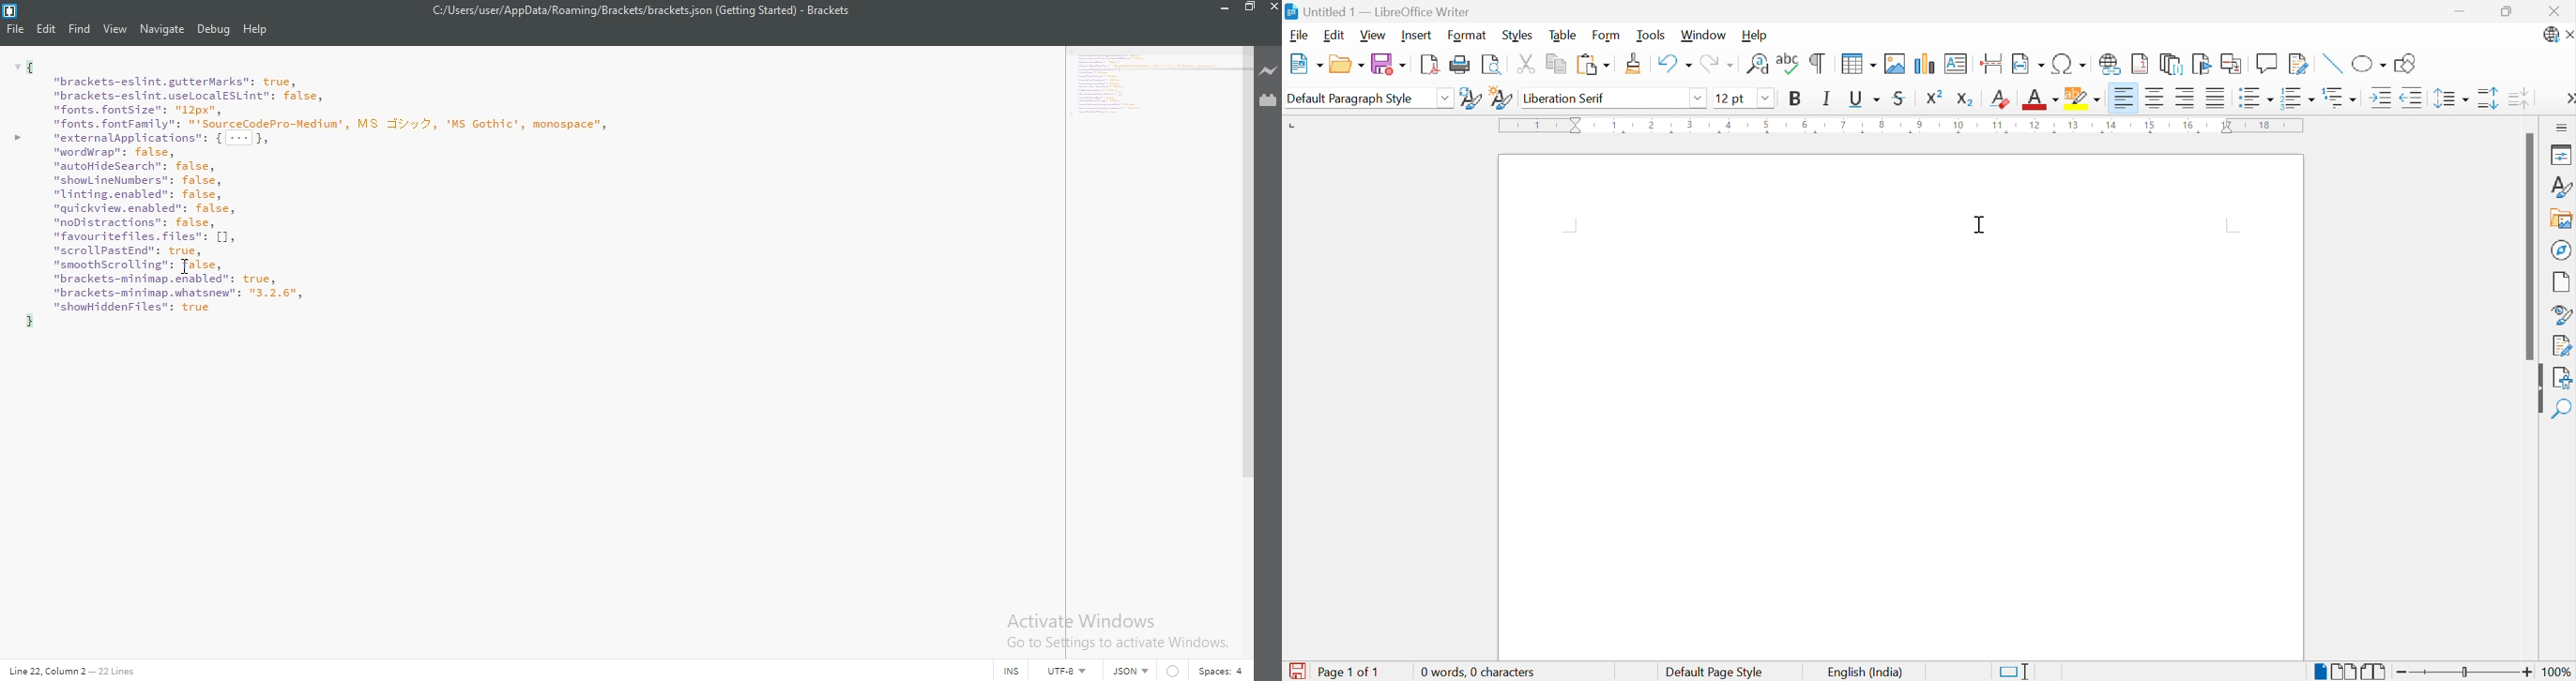  What do you see at coordinates (1352, 100) in the screenshot?
I see `Default paragraph style` at bounding box center [1352, 100].